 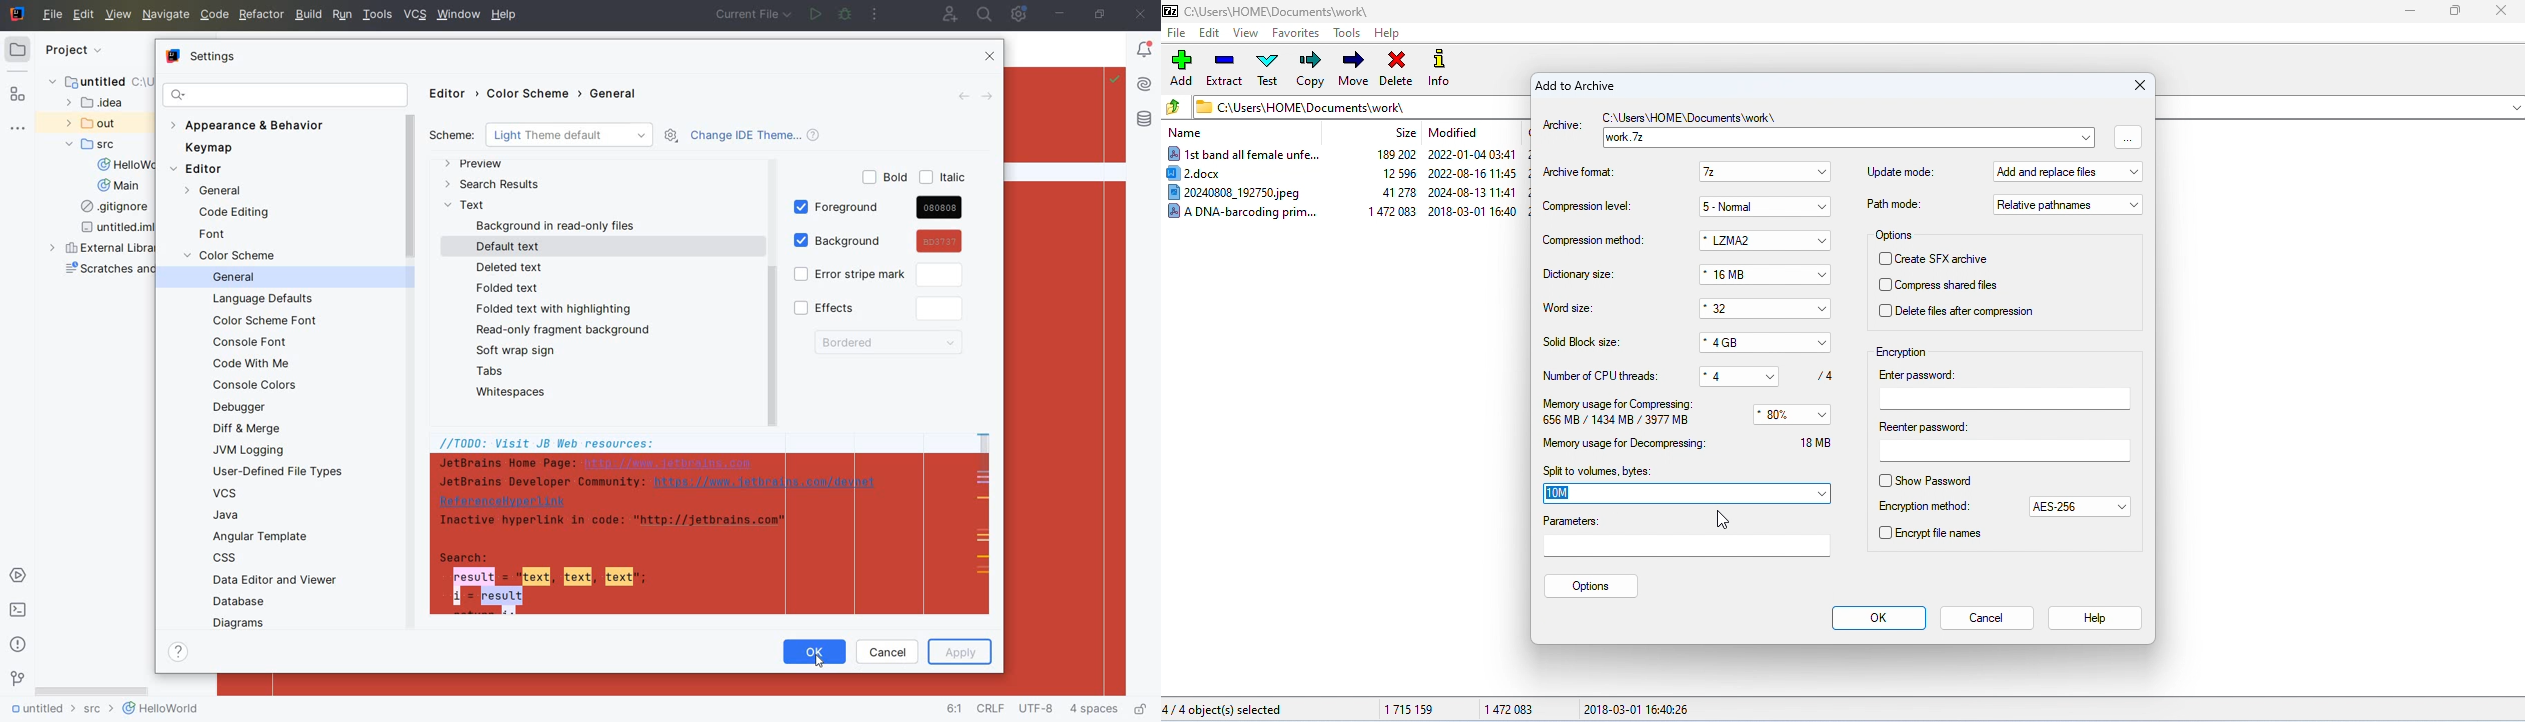 What do you see at coordinates (1753, 343) in the screenshot?
I see `* 4GB` at bounding box center [1753, 343].